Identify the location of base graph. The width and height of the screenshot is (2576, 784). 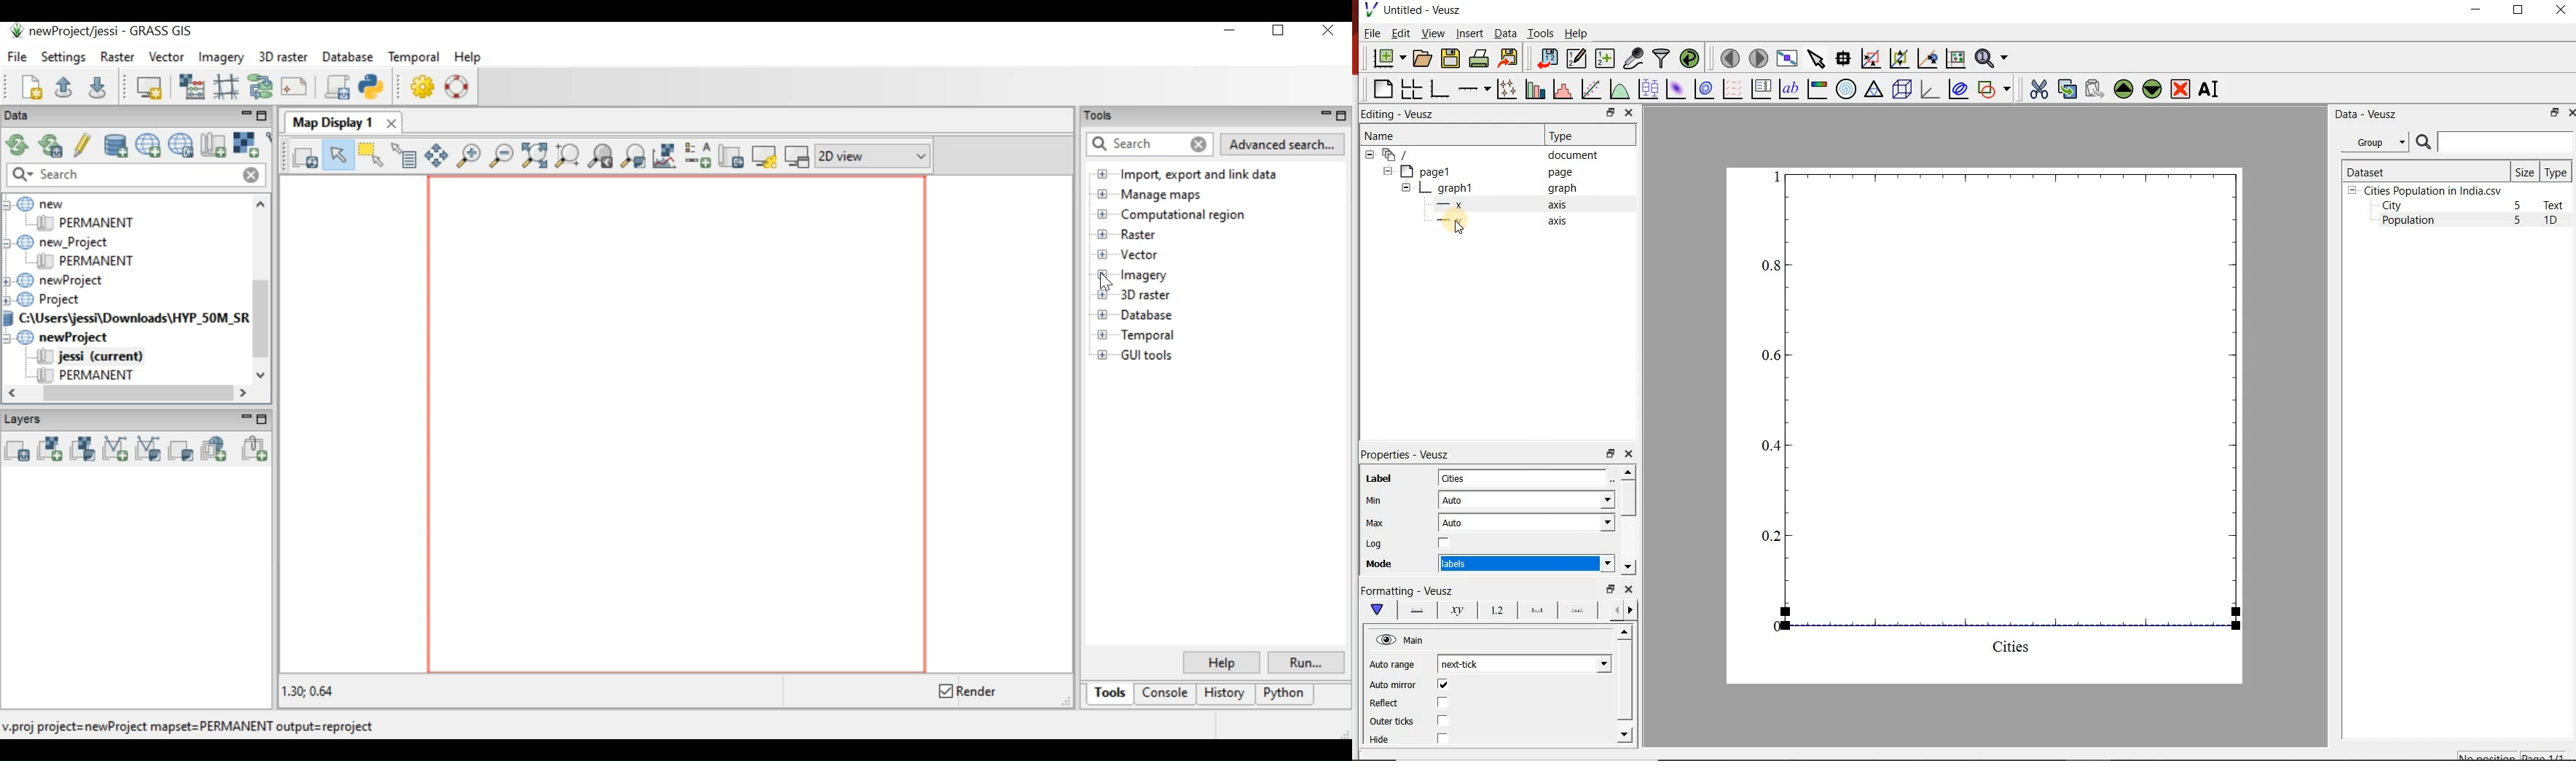
(1438, 89).